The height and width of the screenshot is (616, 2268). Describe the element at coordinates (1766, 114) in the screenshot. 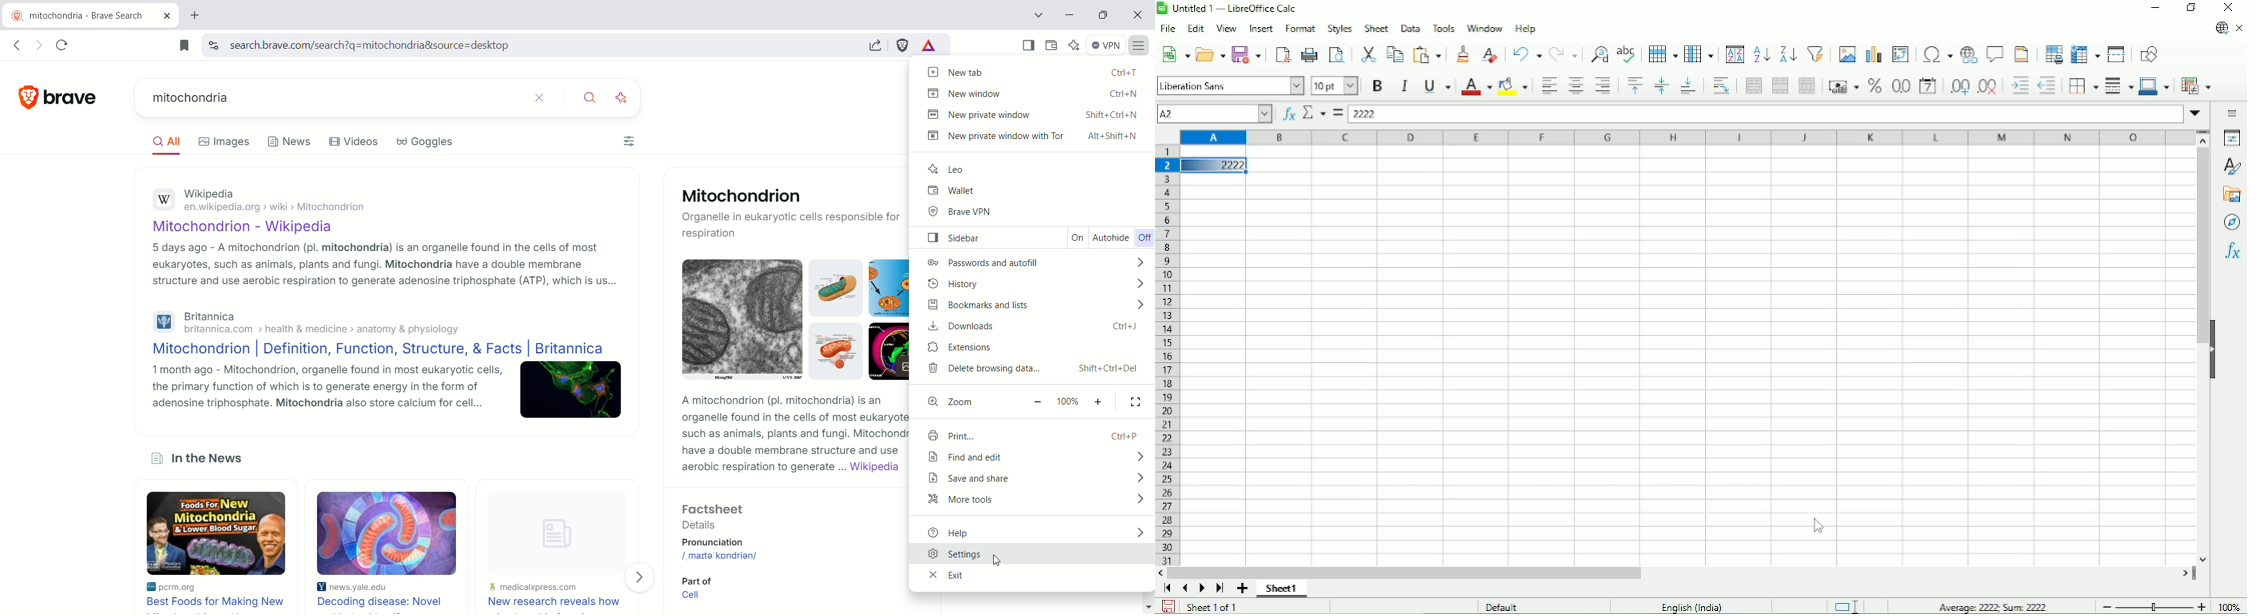

I see `input line` at that location.